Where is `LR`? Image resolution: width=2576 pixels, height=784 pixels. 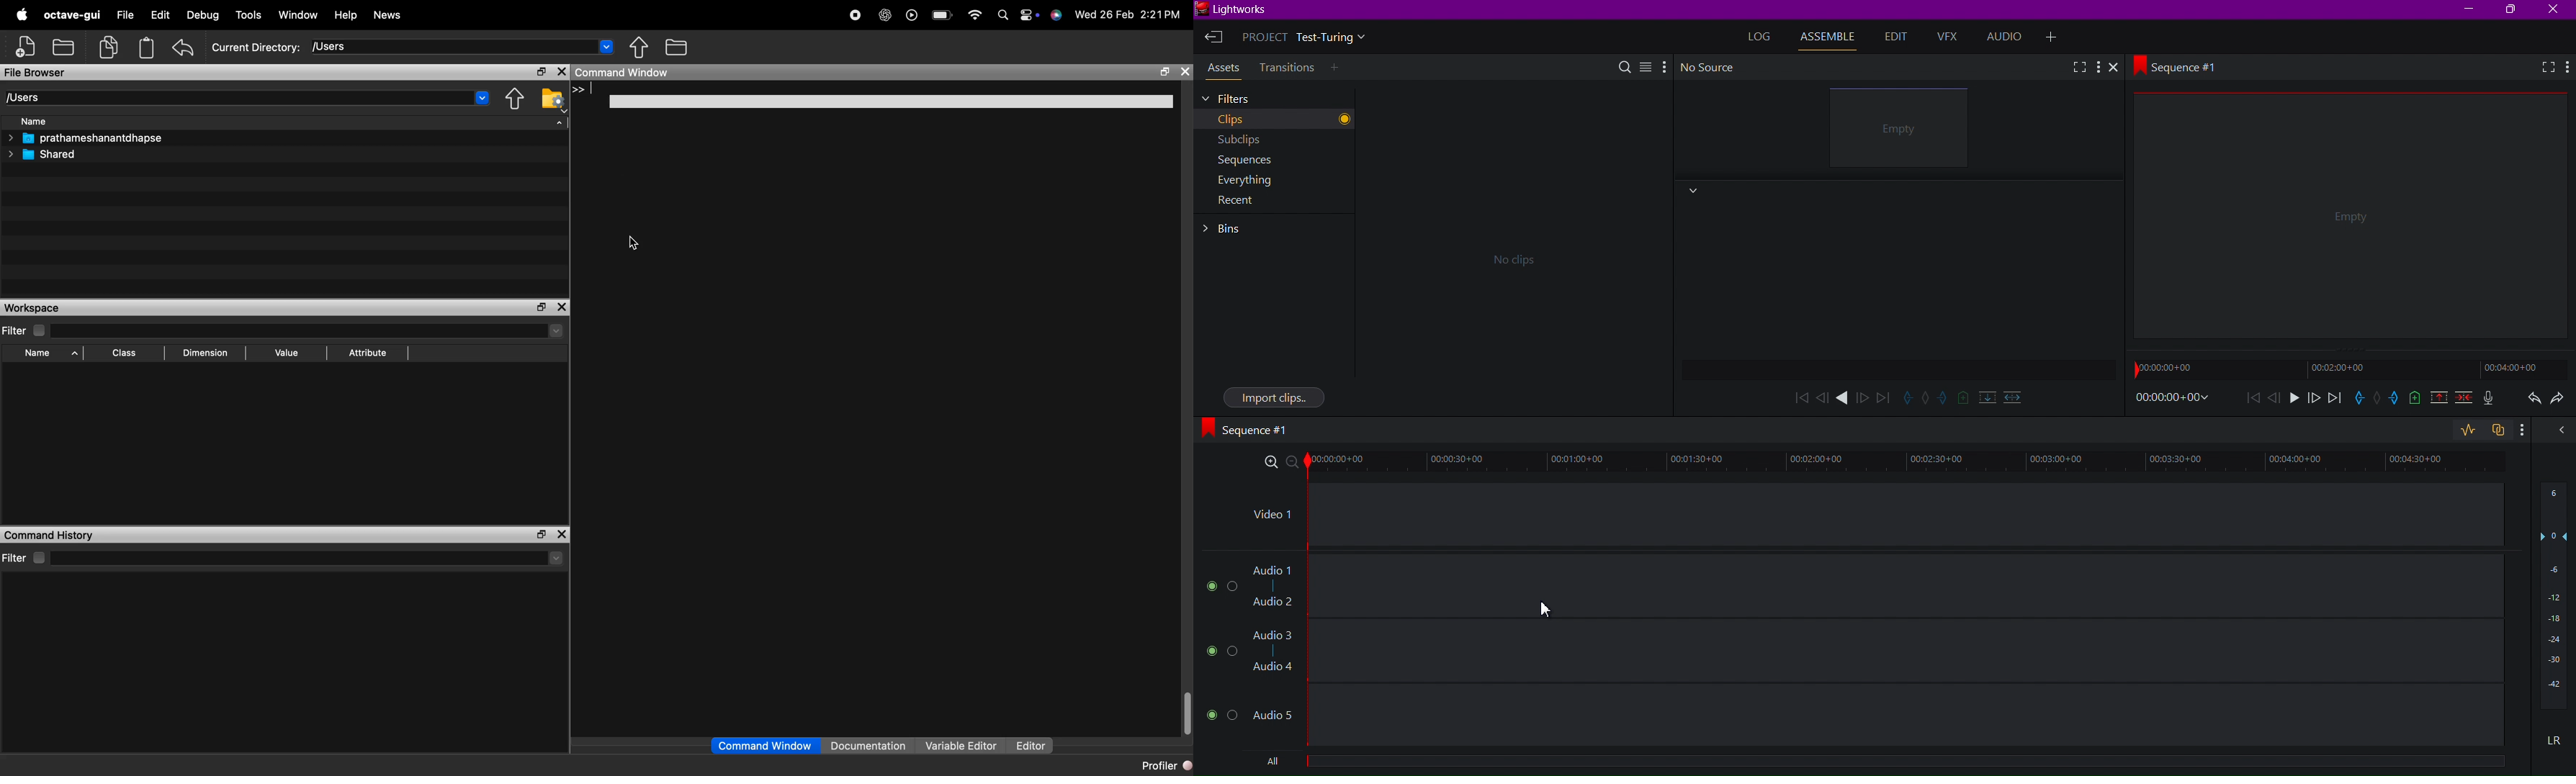 LR is located at coordinates (2555, 739).